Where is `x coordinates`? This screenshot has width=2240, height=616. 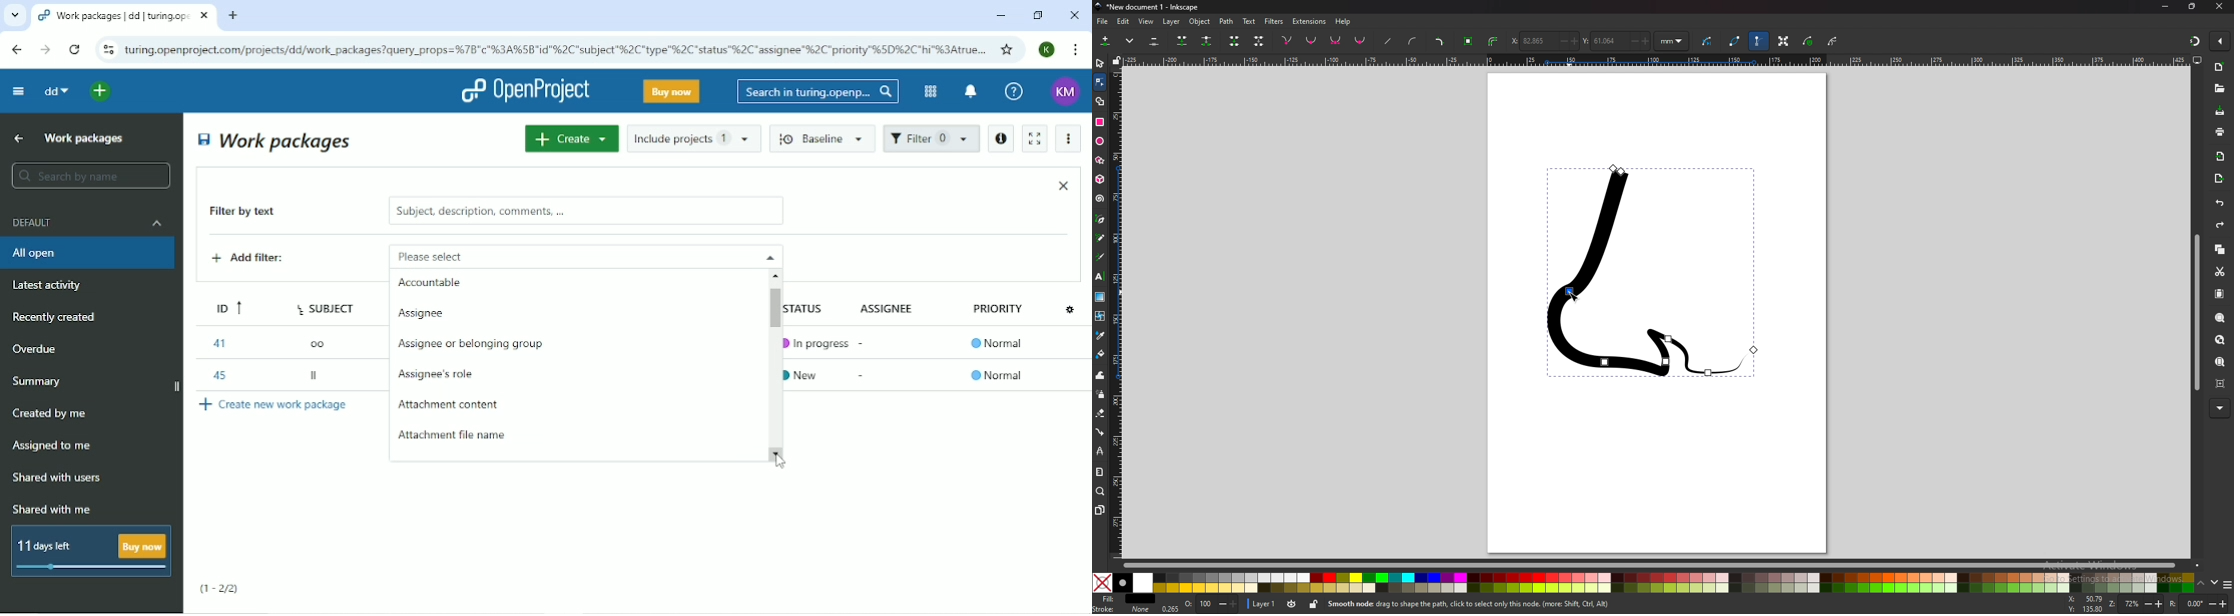 x coordinates is located at coordinates (1544, 40).